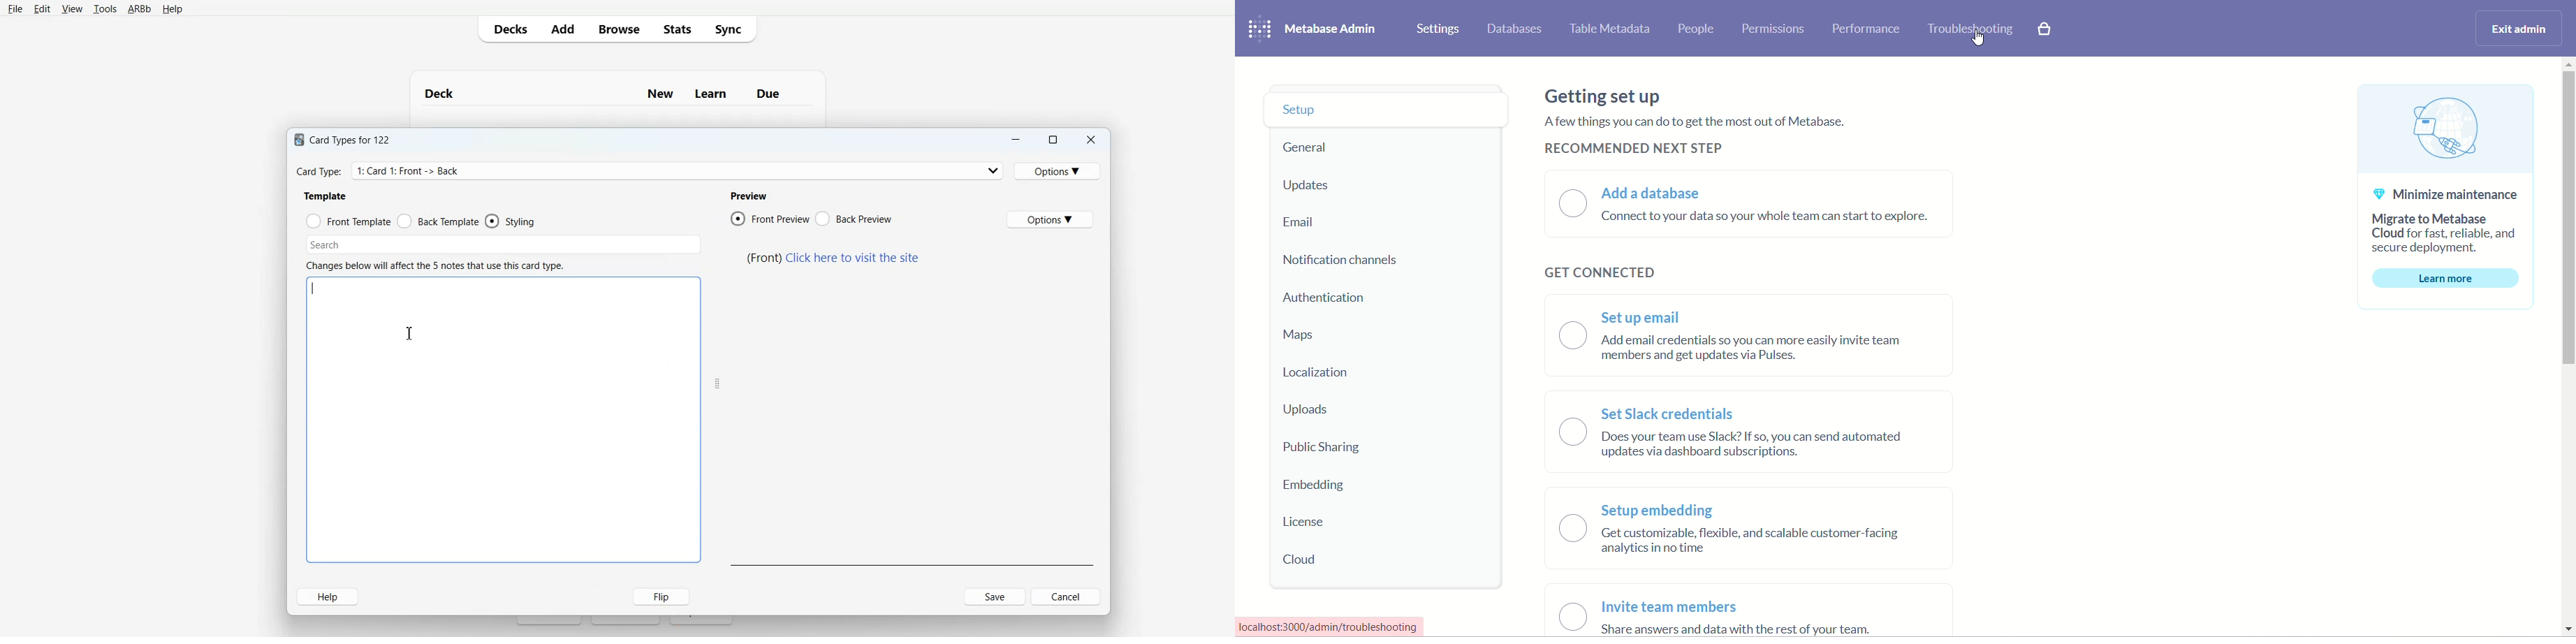 Image resolution: width=2576 pixels, height=644 pixels. What do you see at coordinates (1016, 138) in the screenshot?
I see `Minimize` at bounding box center [1016, 138].